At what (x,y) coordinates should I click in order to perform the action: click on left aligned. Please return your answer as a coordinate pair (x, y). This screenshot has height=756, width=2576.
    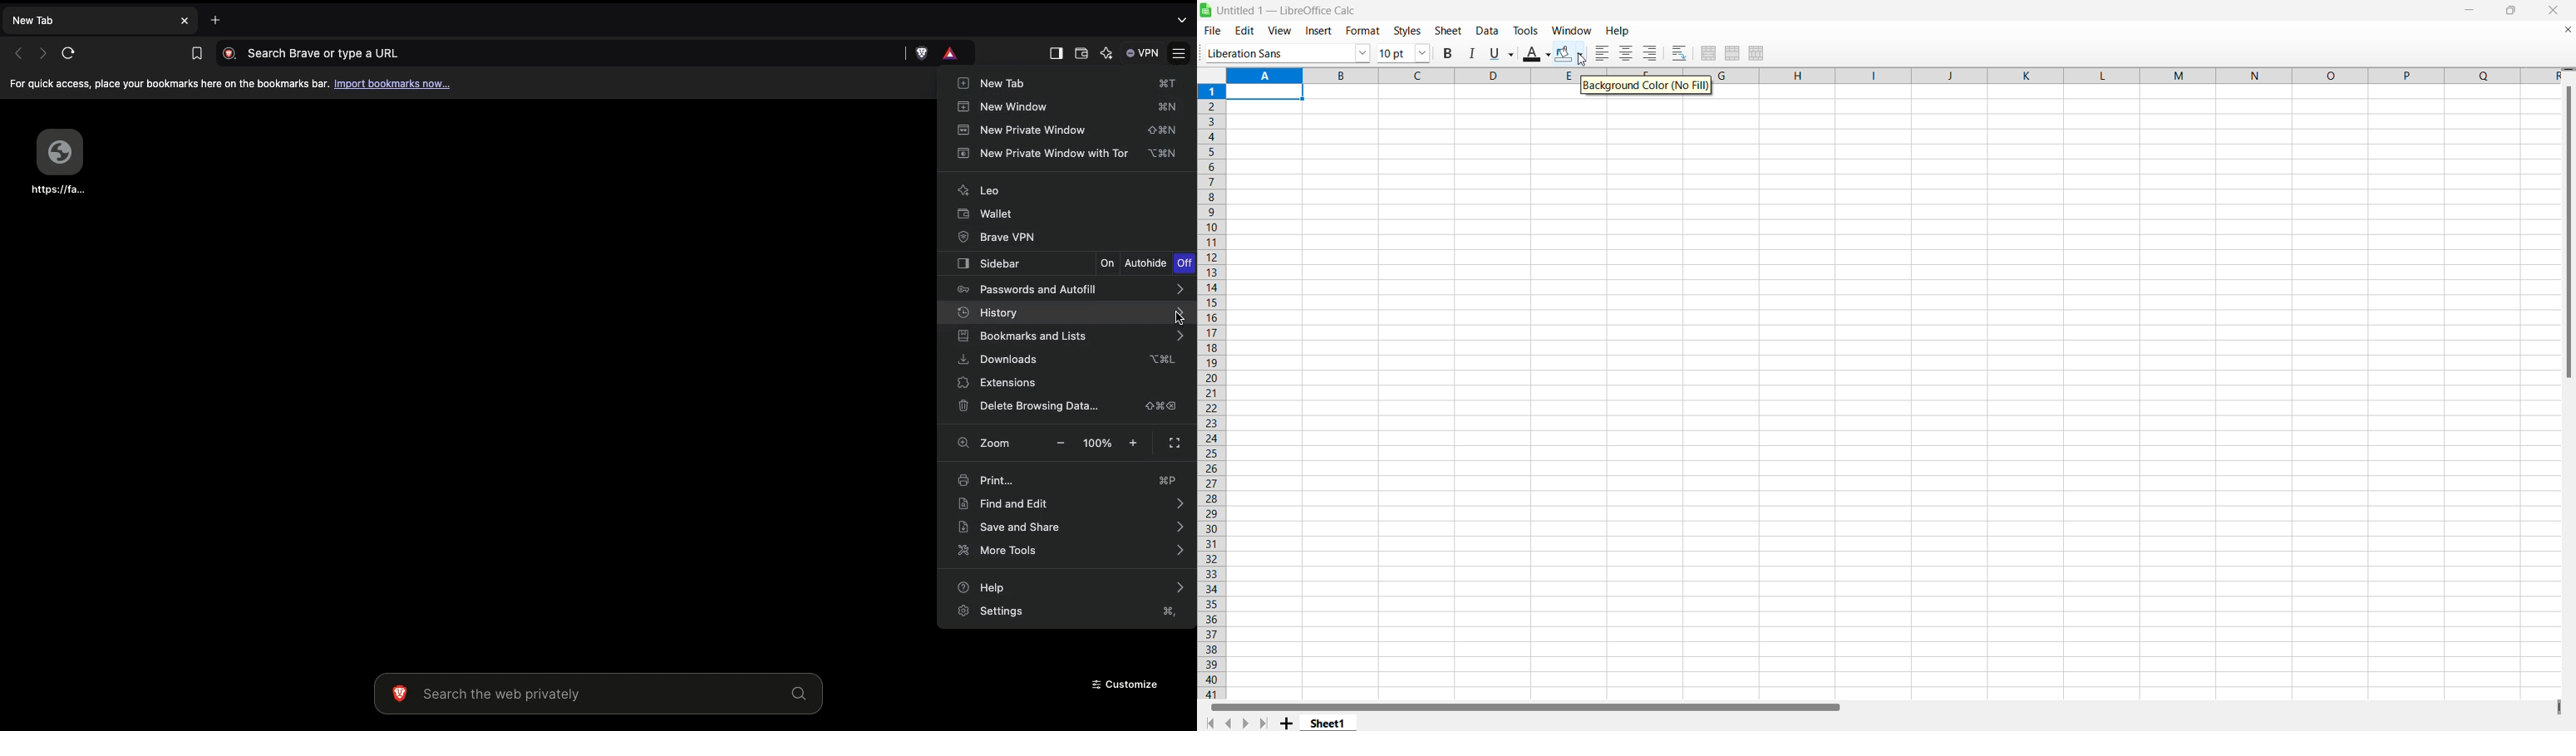
    Looking at the image, I should click on (1601, 54).